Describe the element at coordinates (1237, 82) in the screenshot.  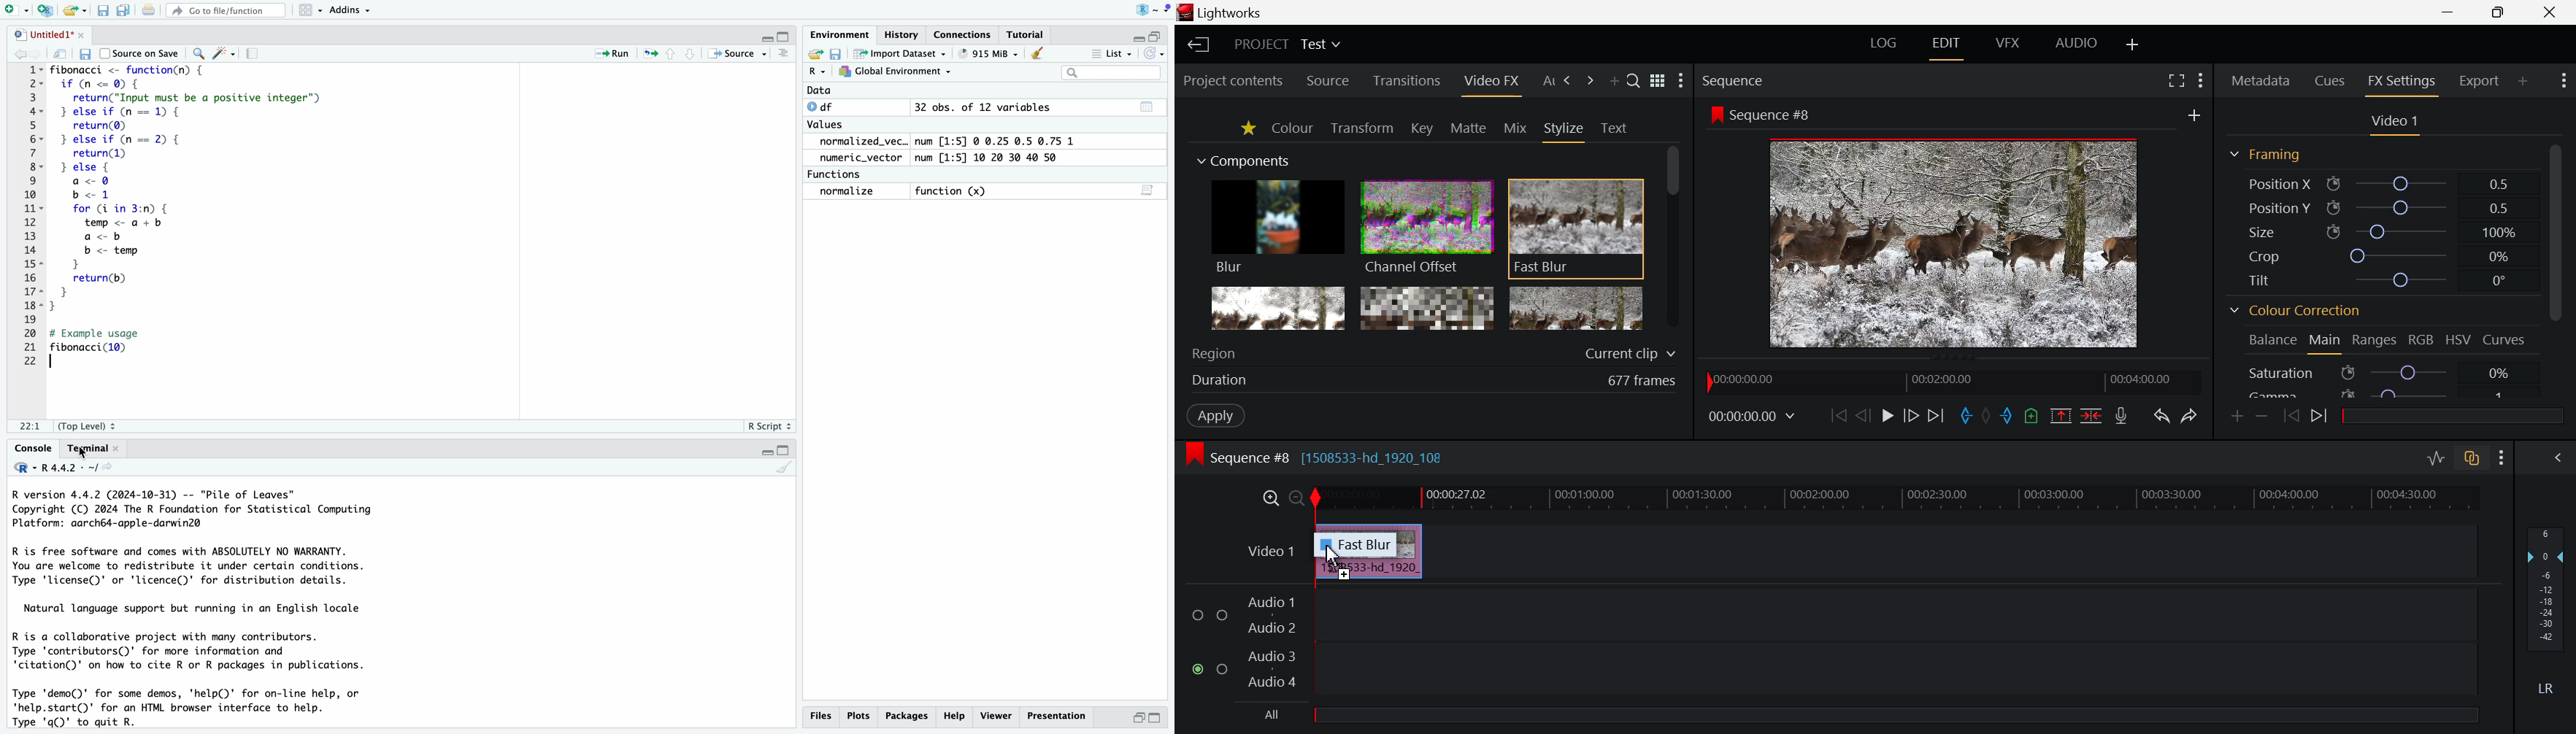
I see `Project contents` at that location.